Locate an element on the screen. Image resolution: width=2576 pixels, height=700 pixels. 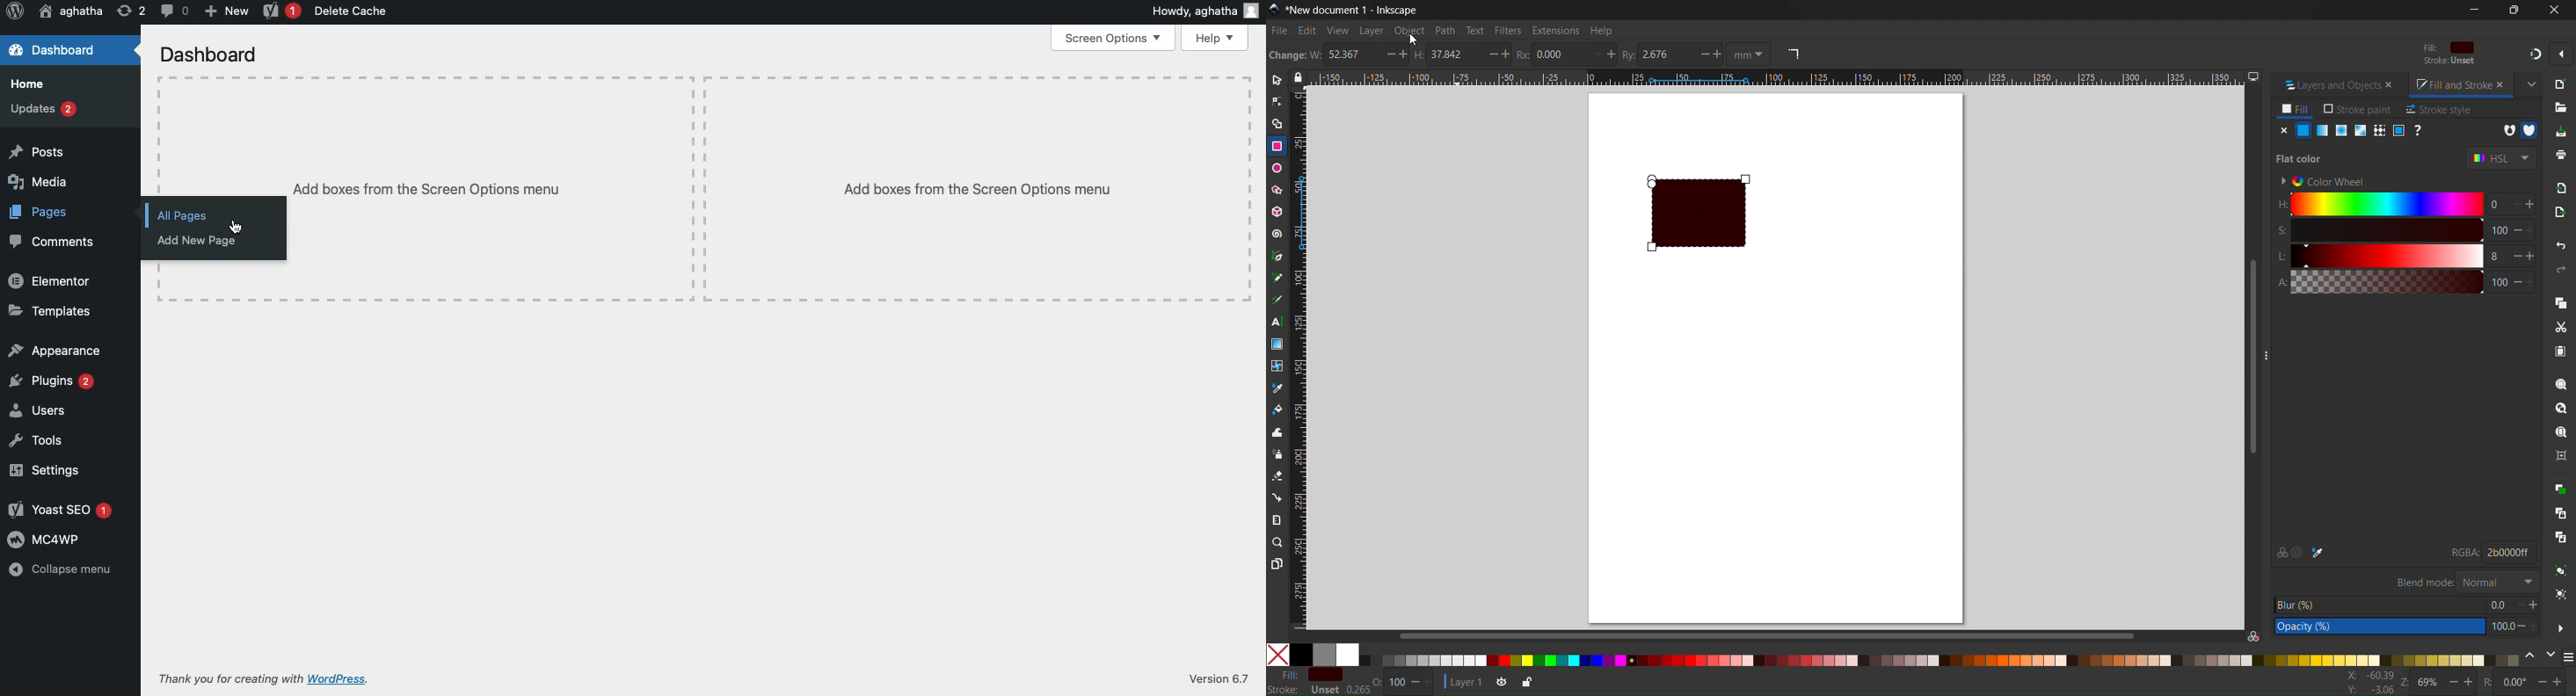
Thank you for creating with wordpress is located at coordinates (273, 679).